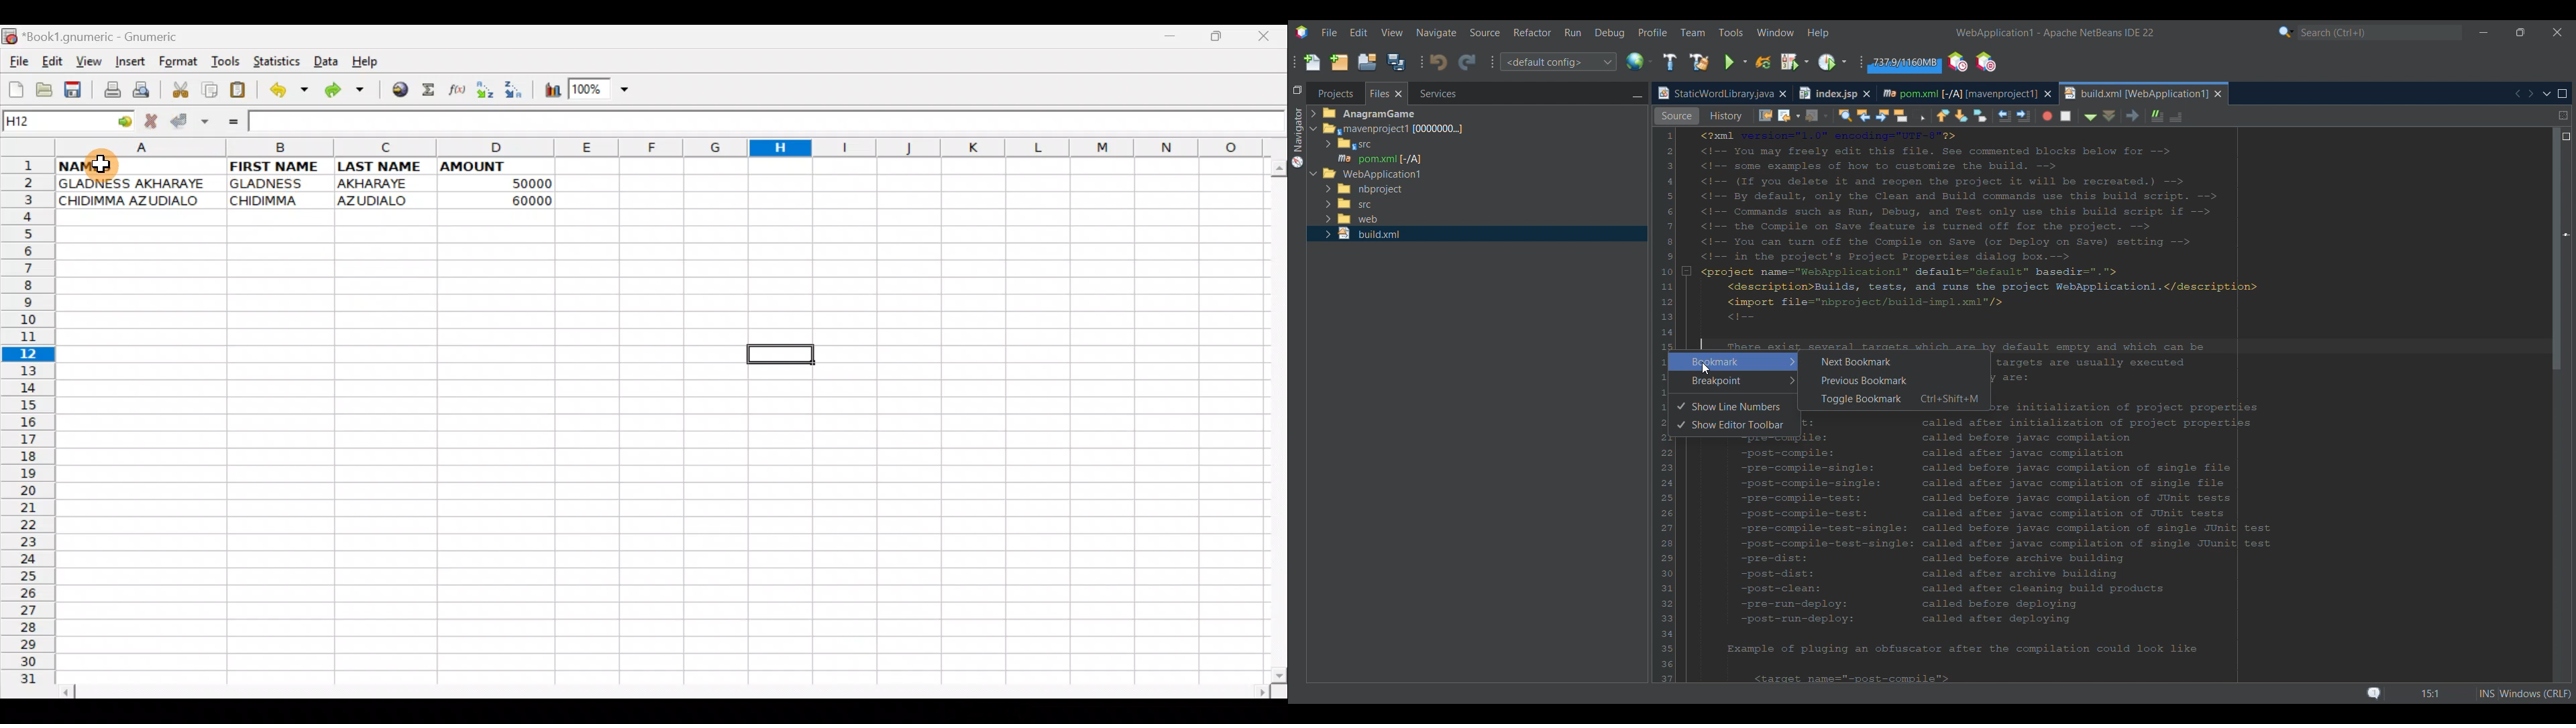 Image resolution: width=2576 pixels, height=728 pixels. I want to click on Cursor right clicking, so click(1671, 356).